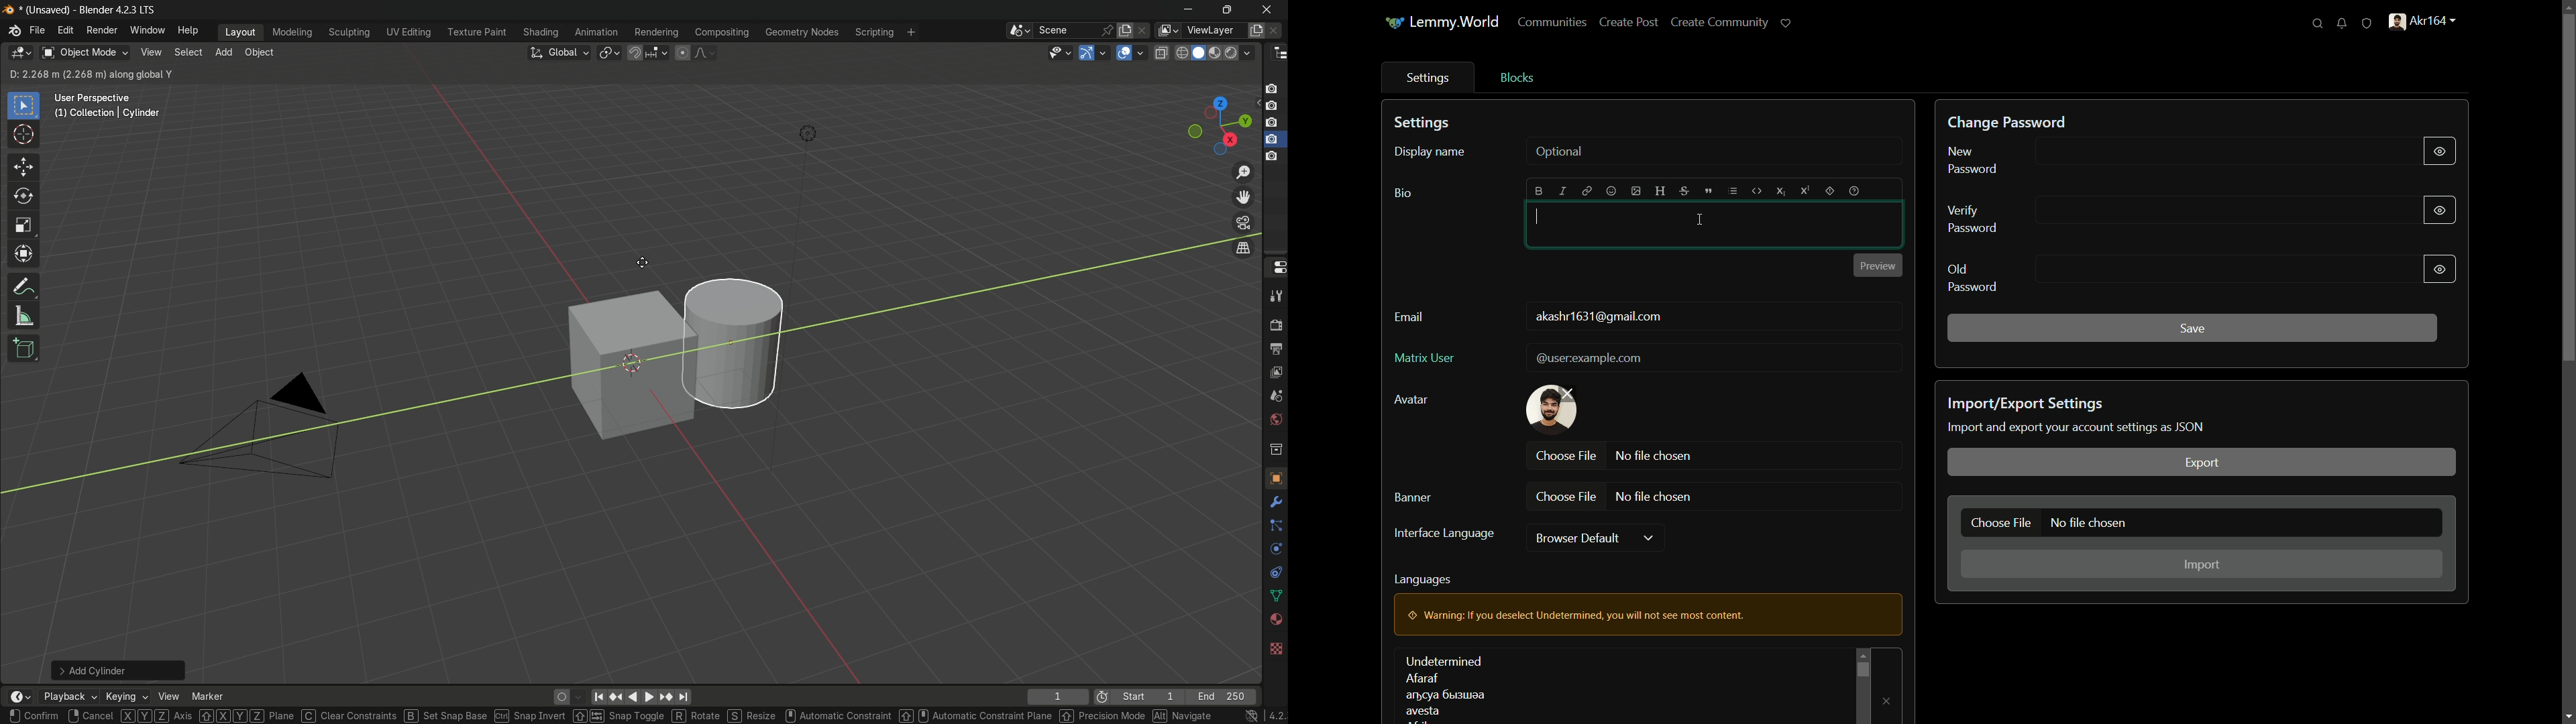 This screenshot has height=728, width=2576. What do you see at coordinates (1599, 318) in the screenshot?
I see `user mail` at bounding box center [1599, 318].